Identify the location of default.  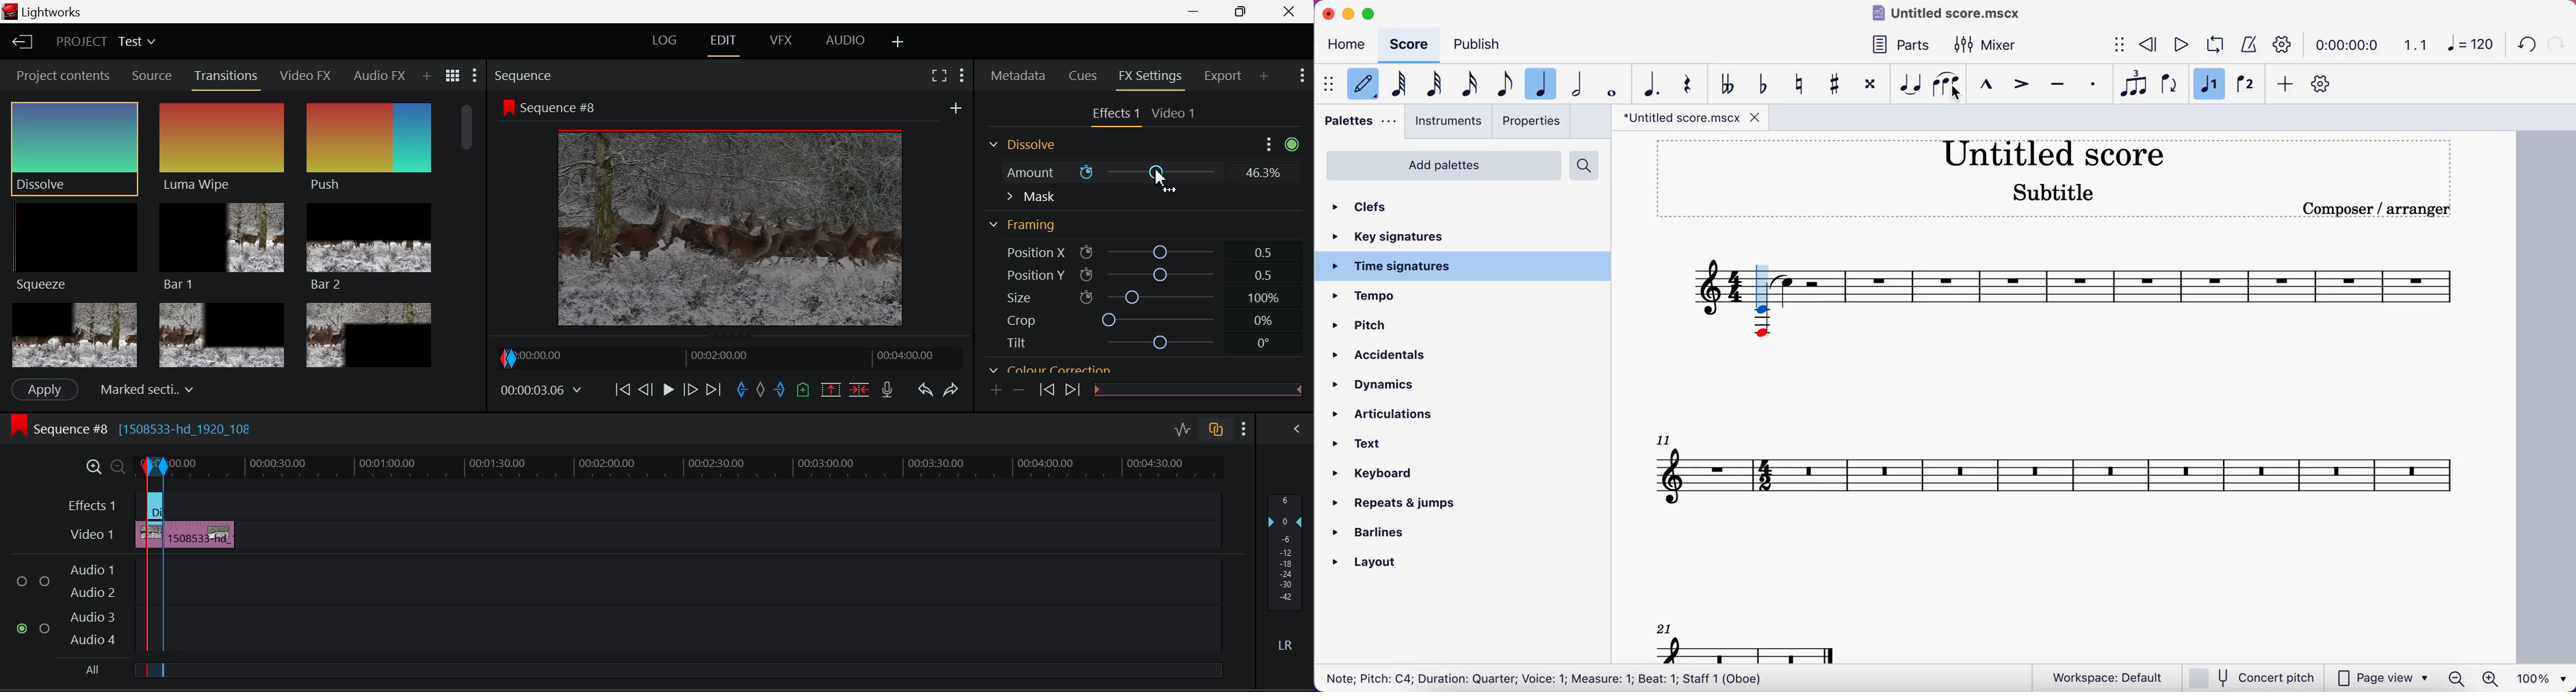
(1366, 87).